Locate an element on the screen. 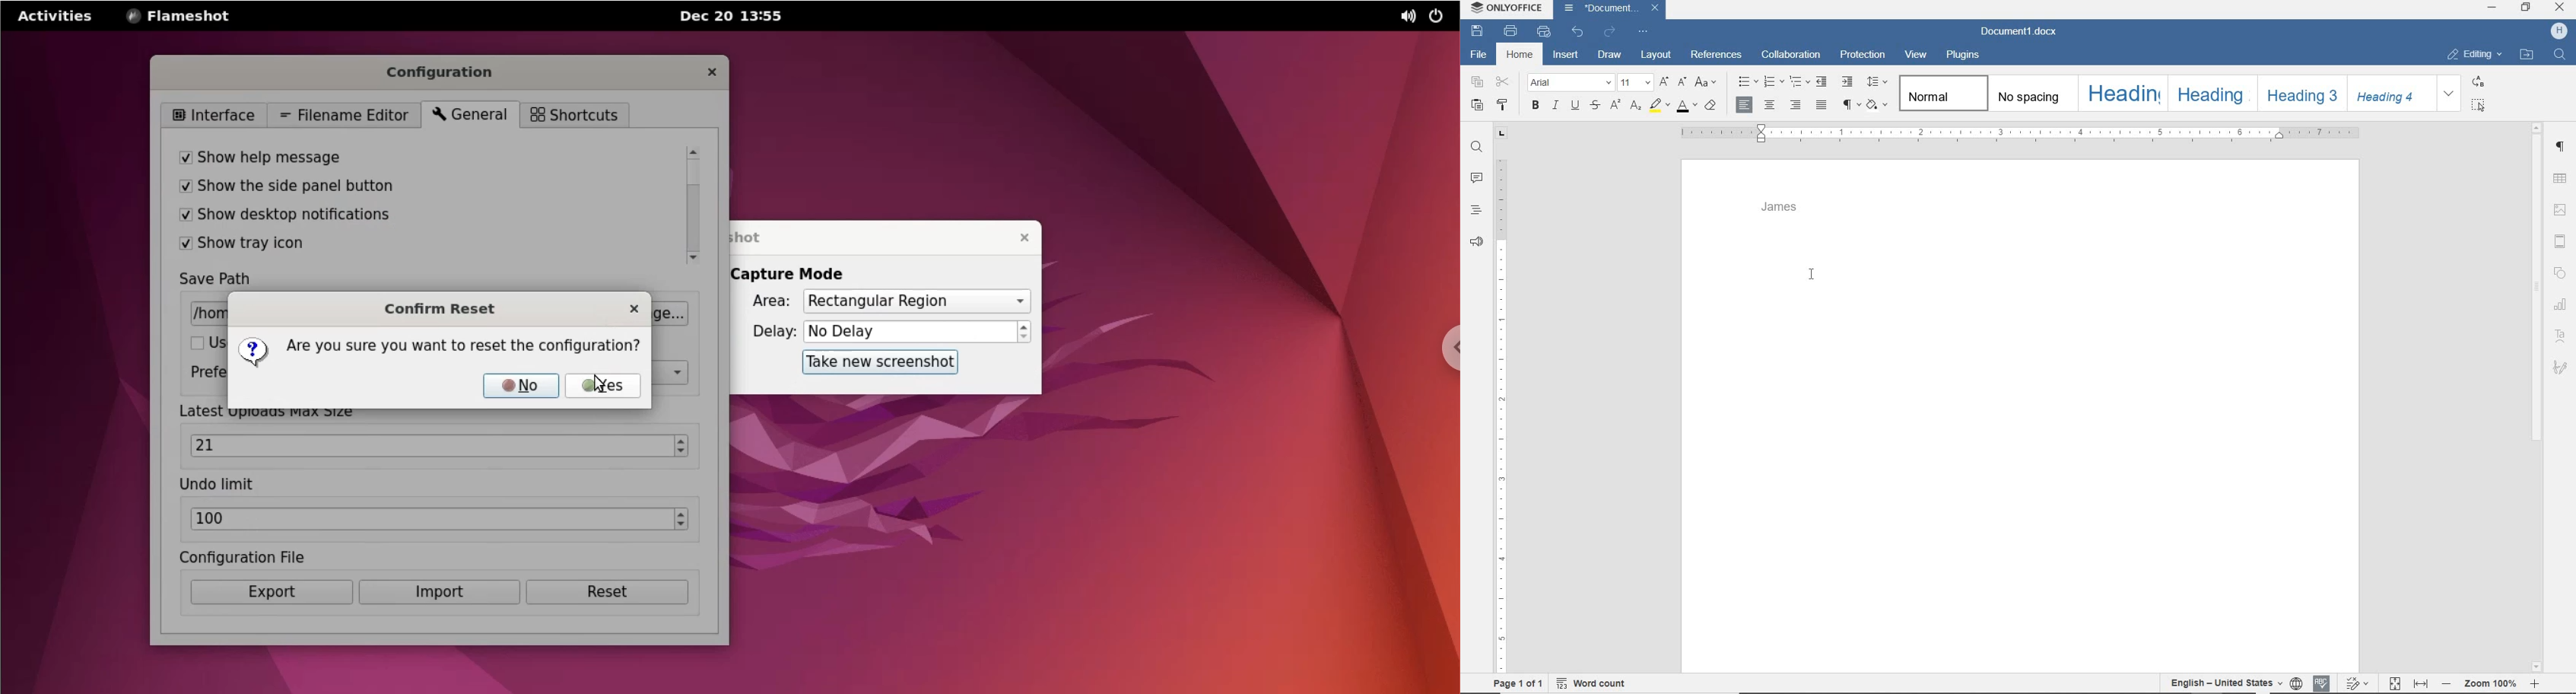  OPEN FILE LOCATION is located at coordinates (2527, 55).